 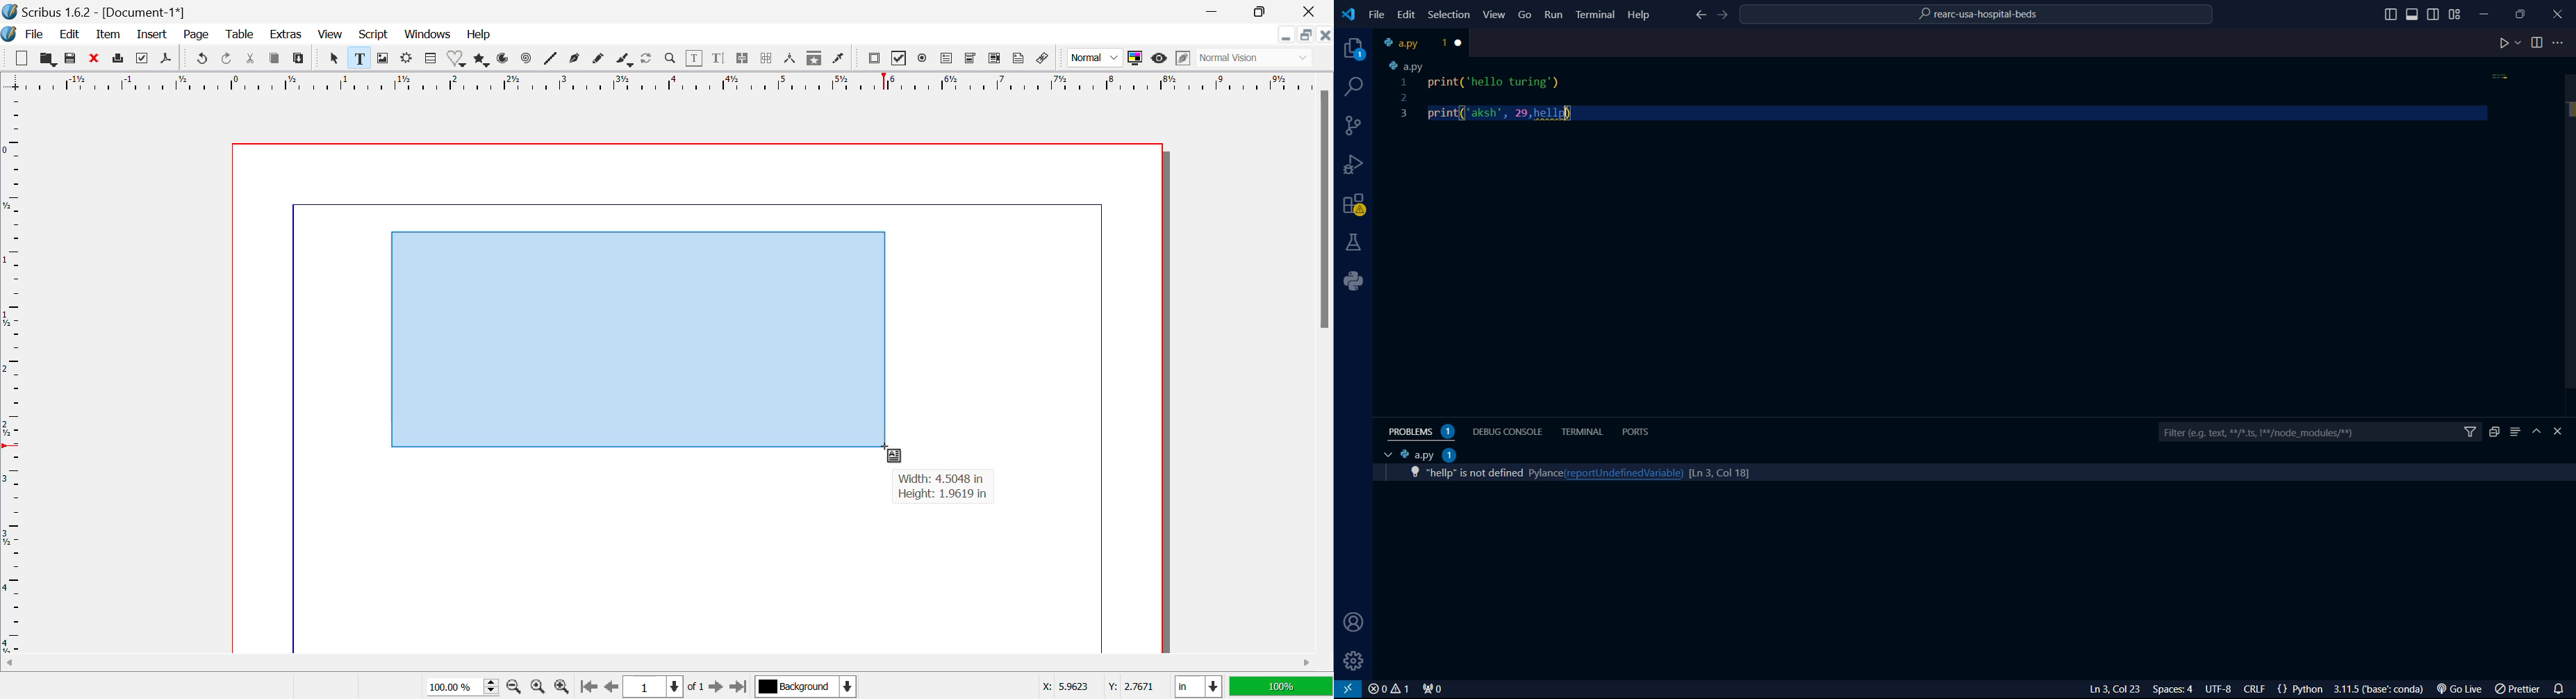 What do you see at coordinates (551, 60) in the screenshot?
I see `Lines` at bounding box center [551, 60].